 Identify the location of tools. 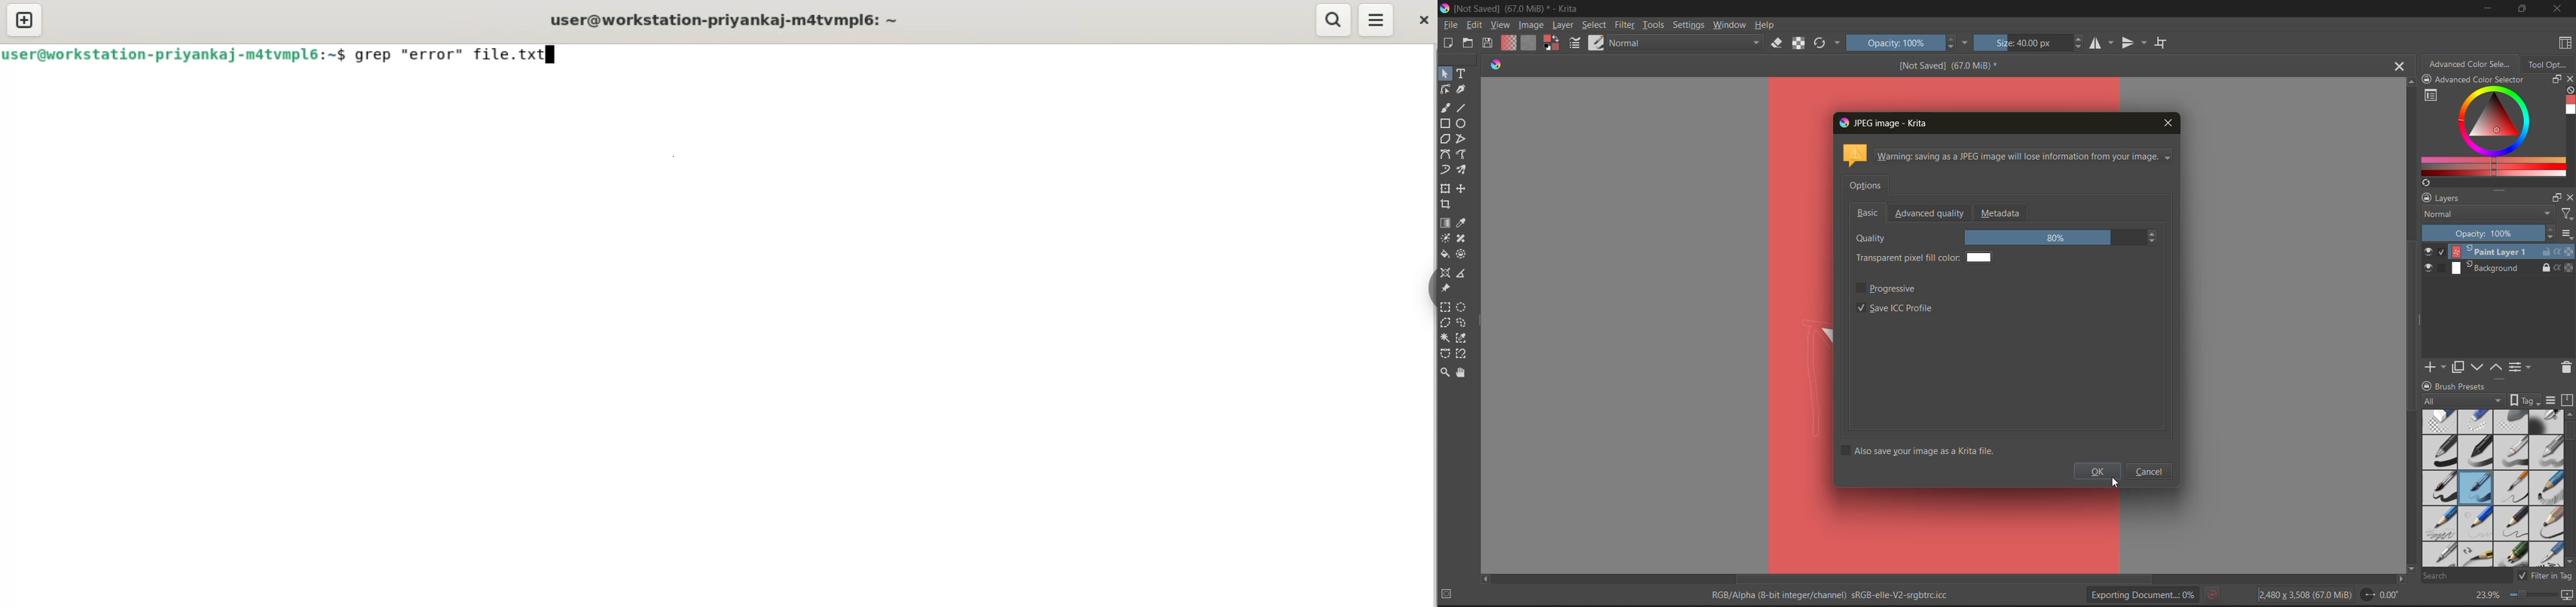
(1445, 90).